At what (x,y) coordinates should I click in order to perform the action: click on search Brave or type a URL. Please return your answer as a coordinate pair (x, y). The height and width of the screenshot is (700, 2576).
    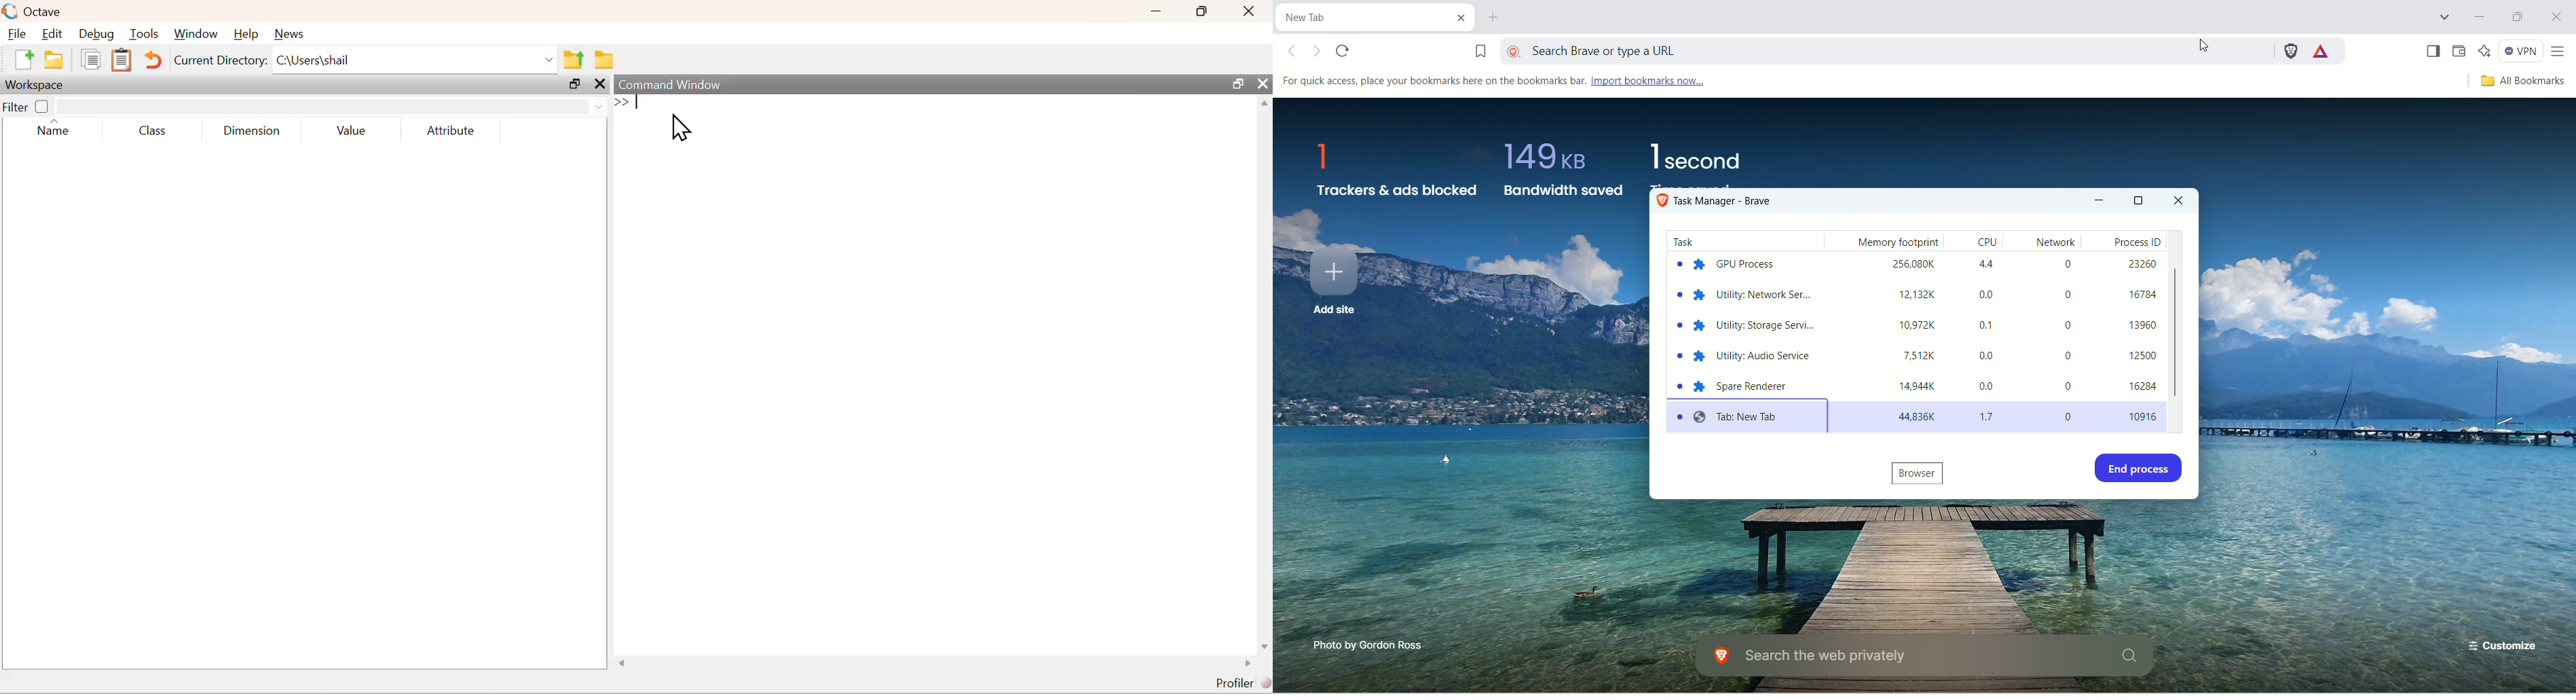
    Looking at the image, I should click on (1884, 49).